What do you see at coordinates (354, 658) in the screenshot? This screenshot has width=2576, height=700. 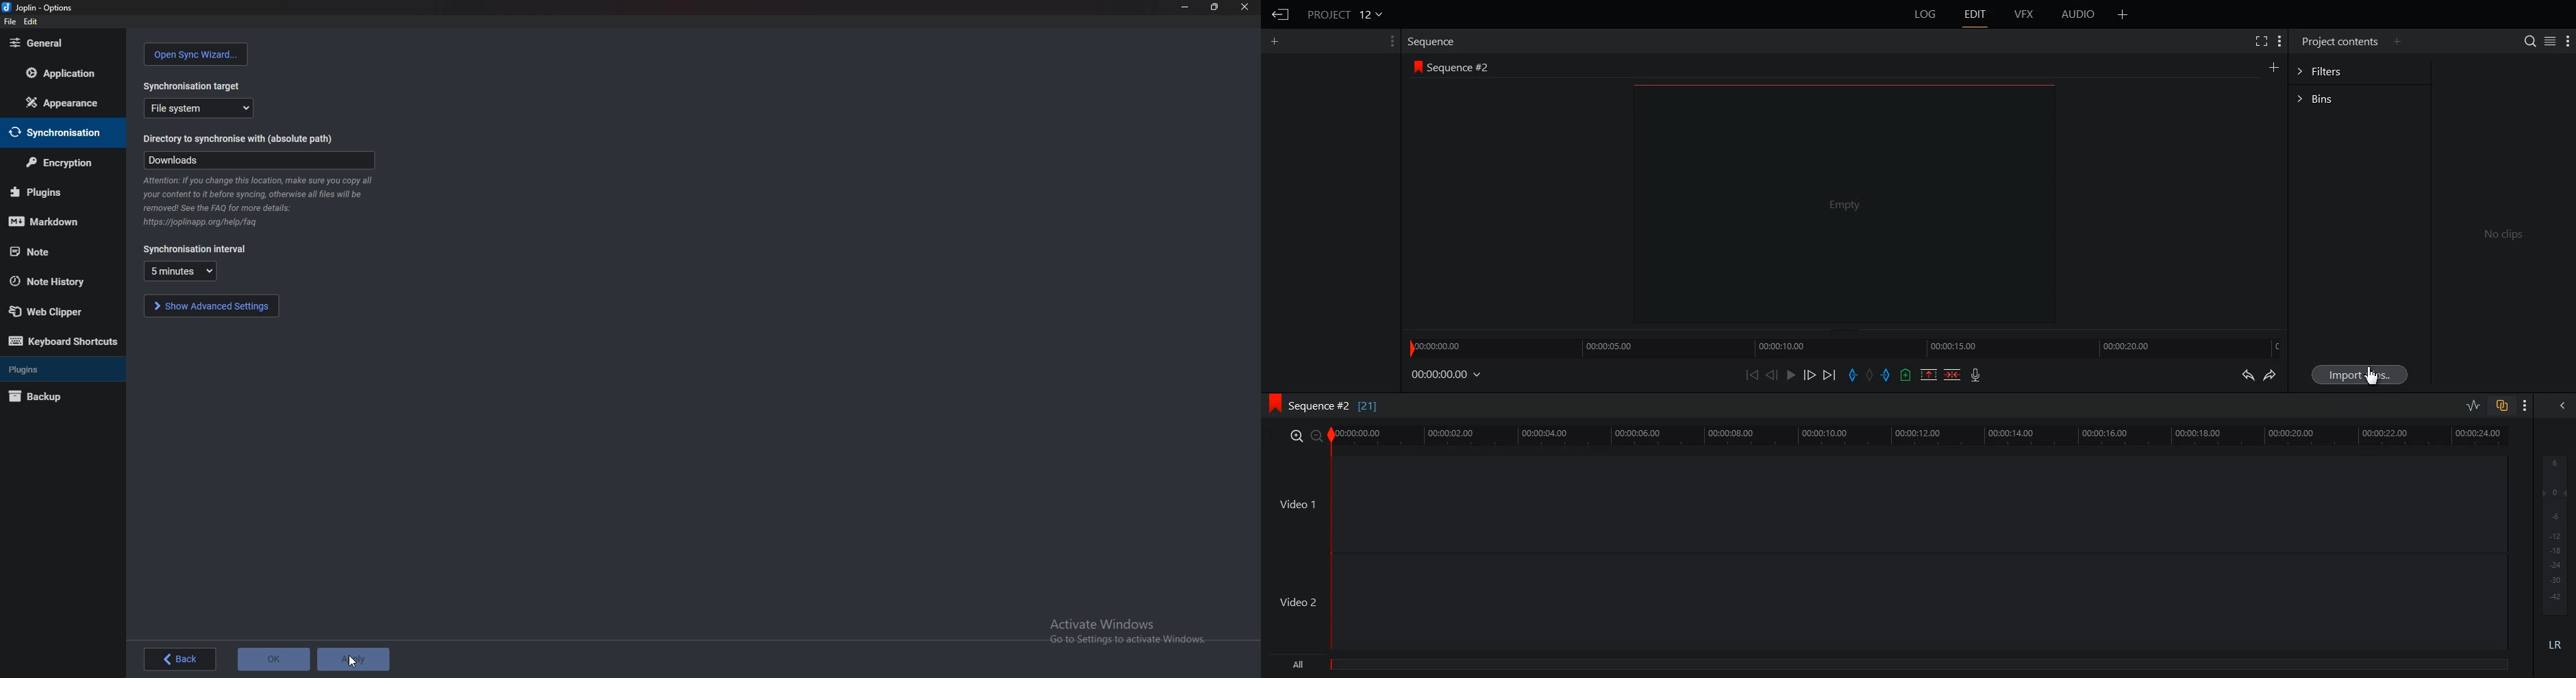 I see `Apply` at bounding box center [354, 658].